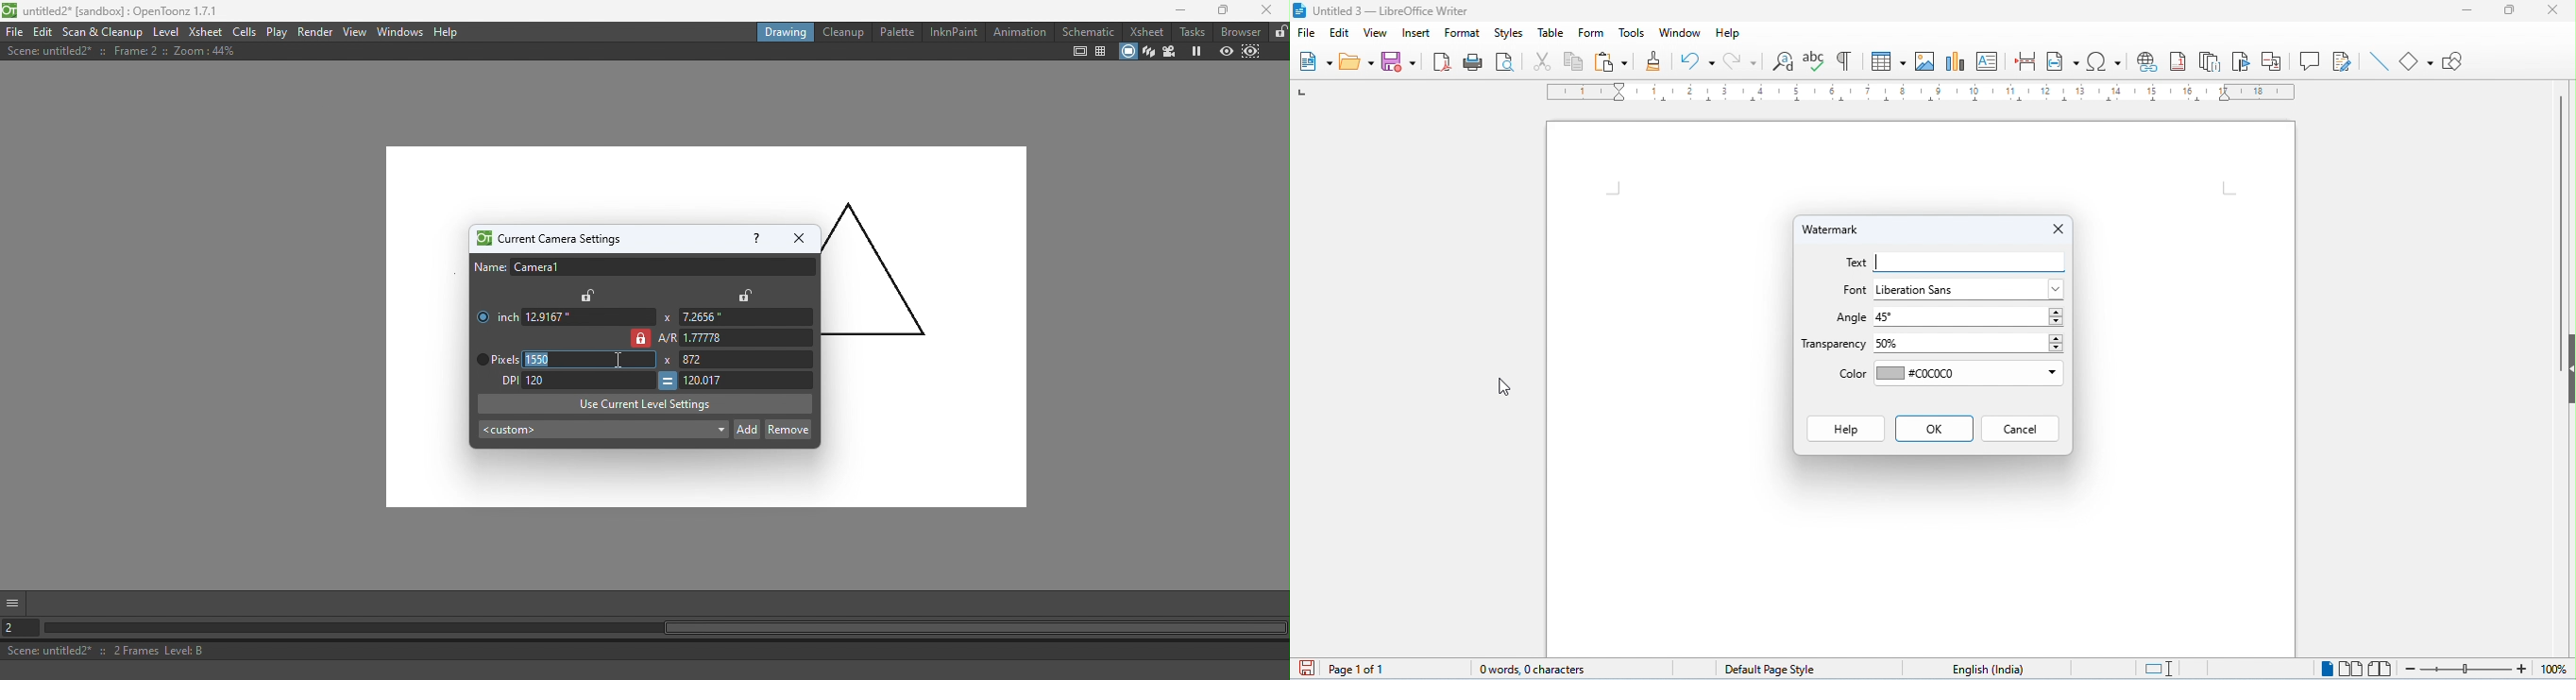  I want to click on print preview, so click(1506, 62).